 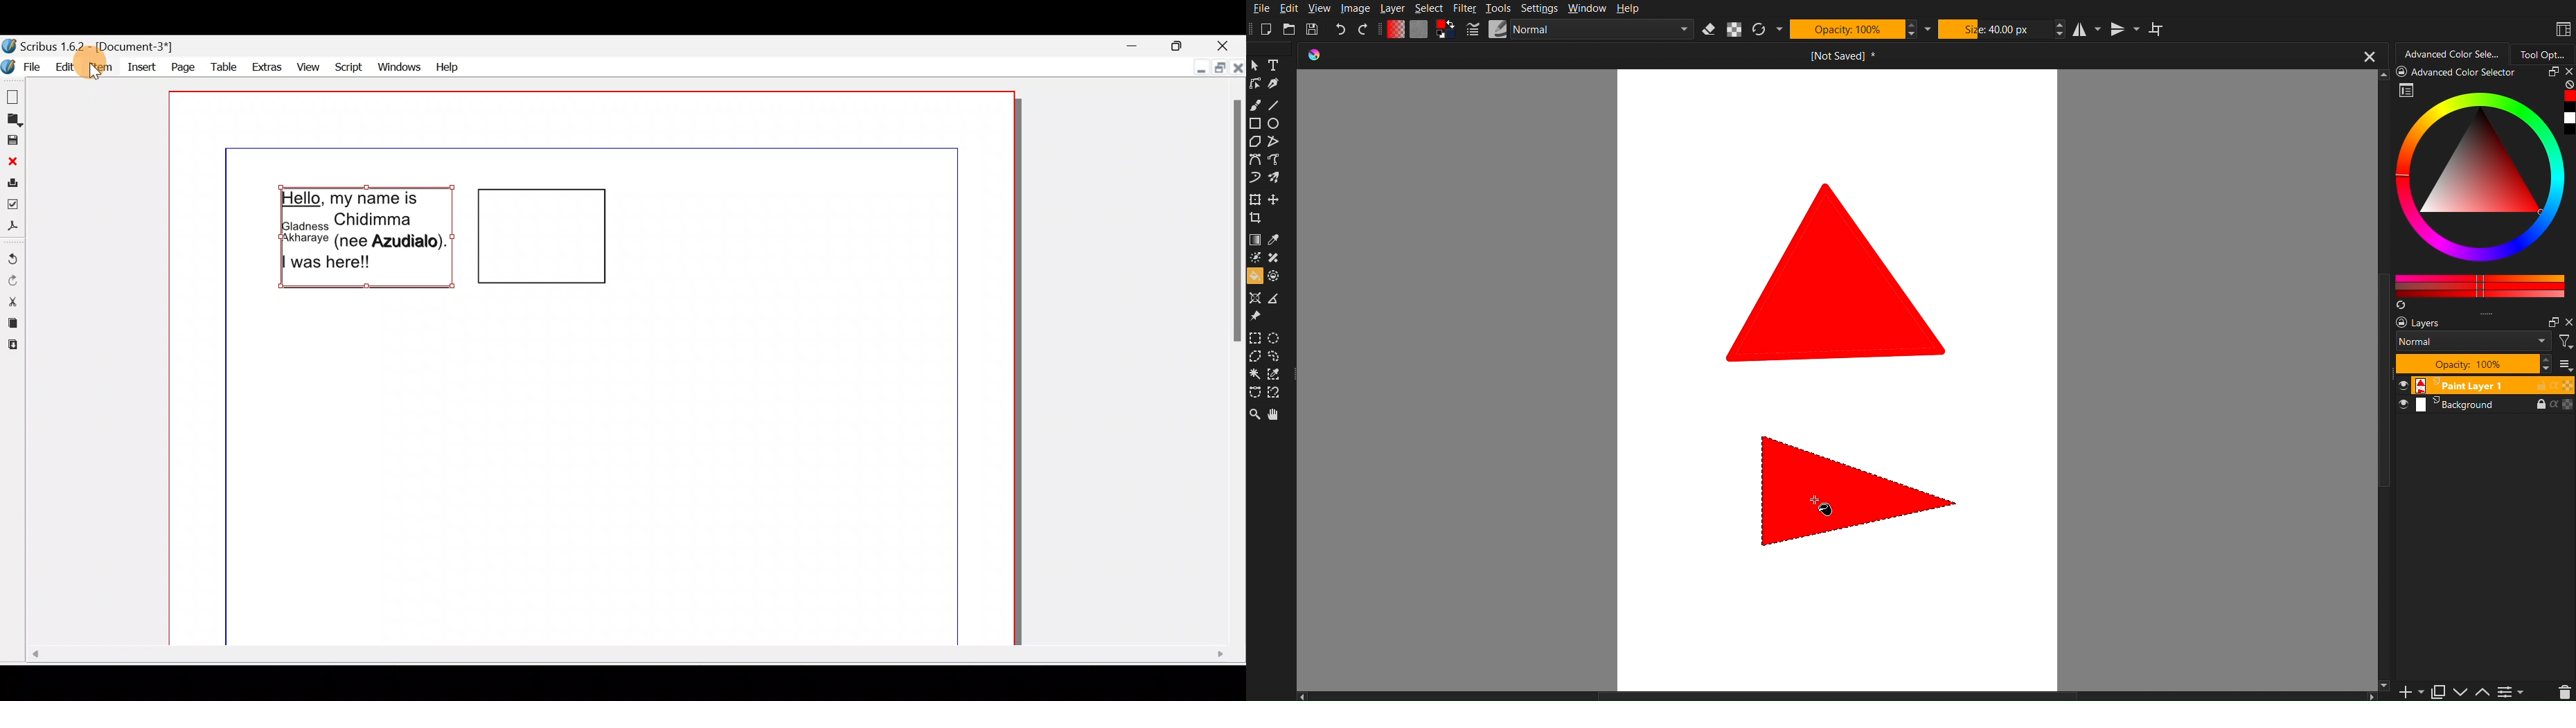 What do you see at coordinates (1579, 32) in the screenshot?
I see `Brush Settings` at bounding box center [1579, 32].